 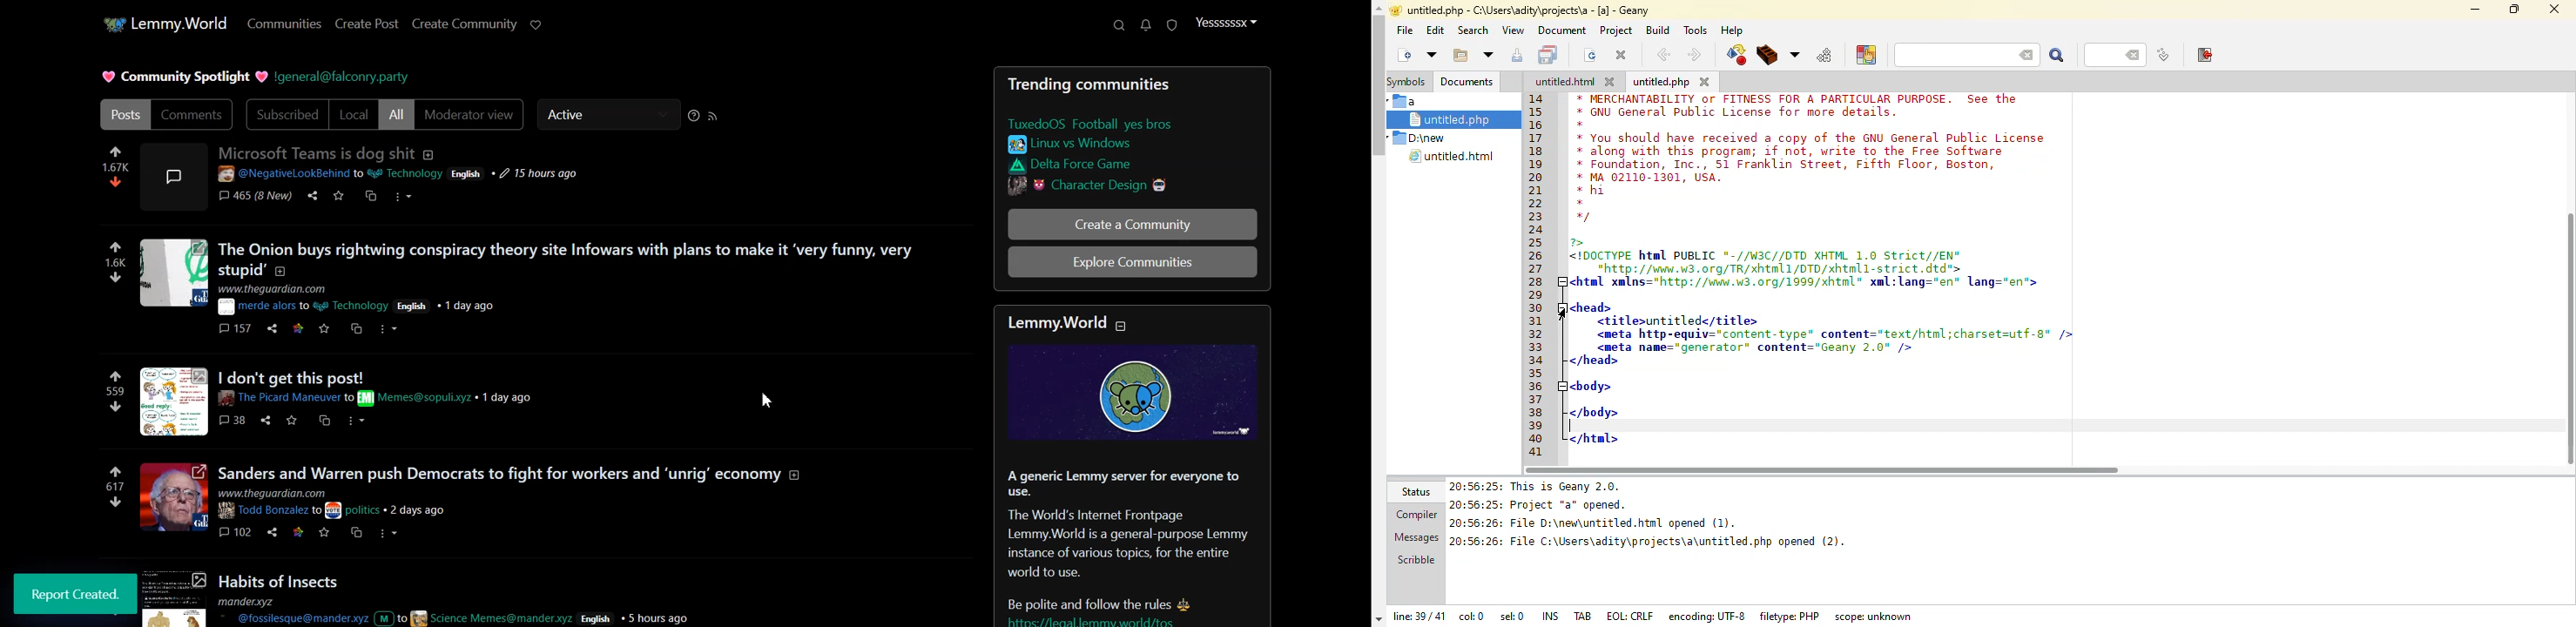 What do you see at coordinates (175, 401) in the screenshot?
I see `image` at bounding box center [175, 401].